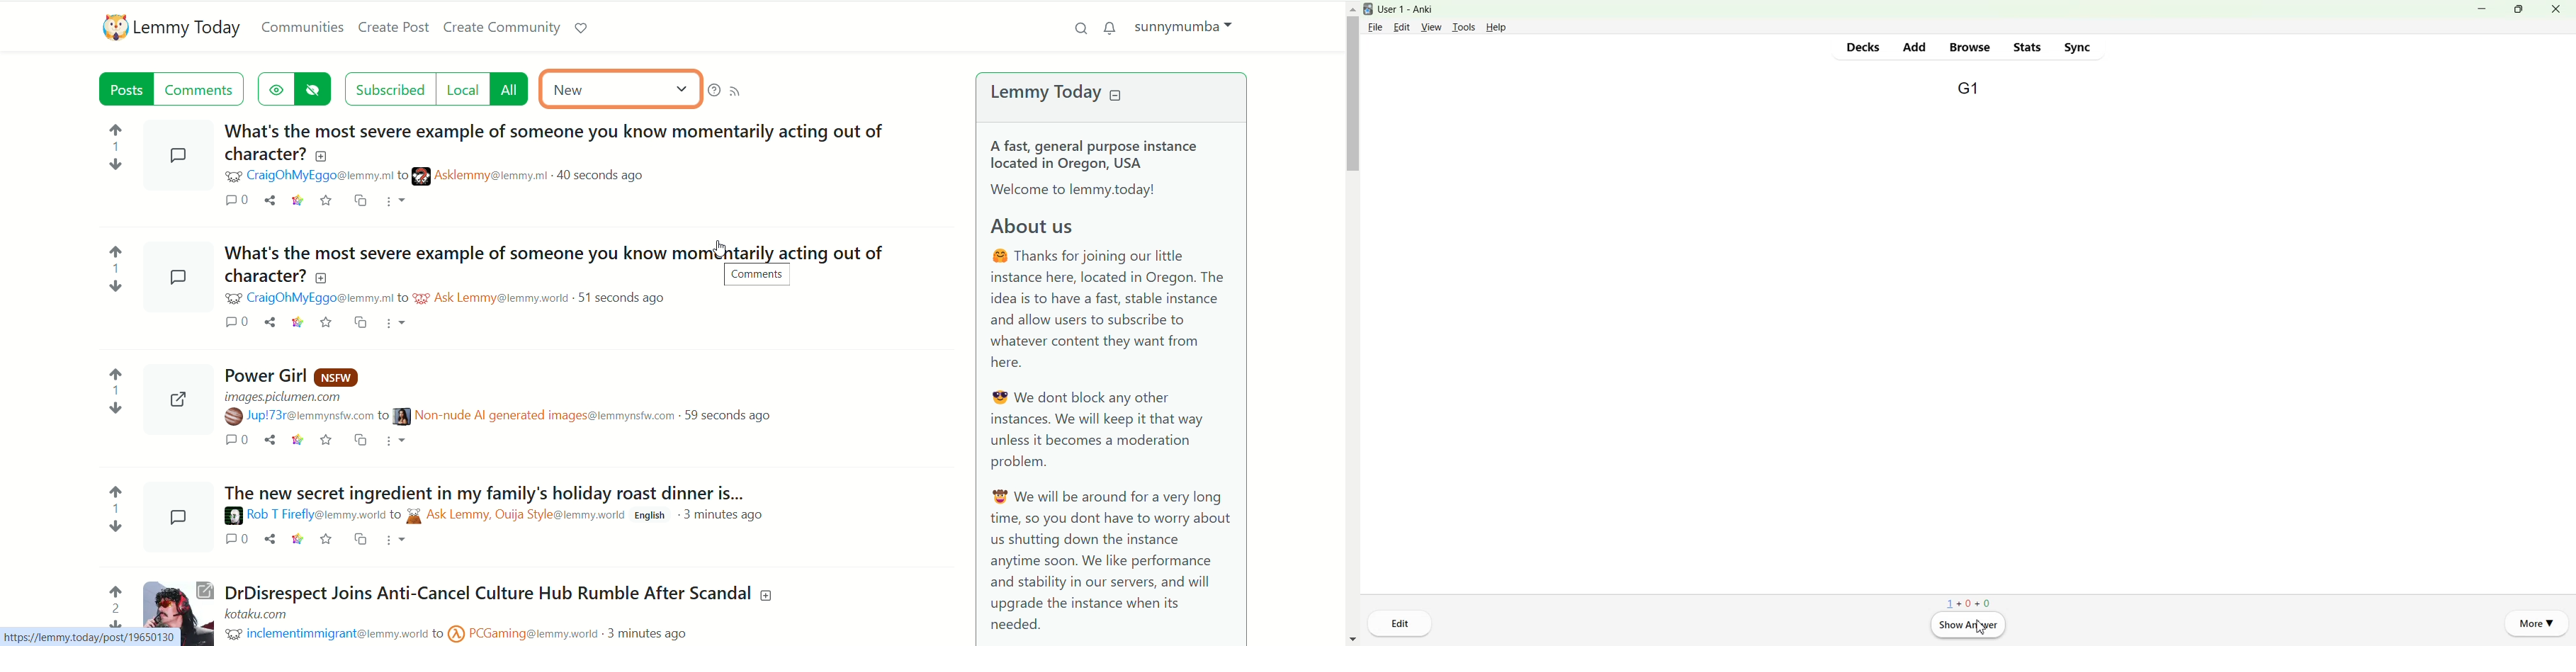 The image size is (2576, 672). Describe the element at coordinates (1982, 627) in the screenshot. I see `Cursor` at that location.